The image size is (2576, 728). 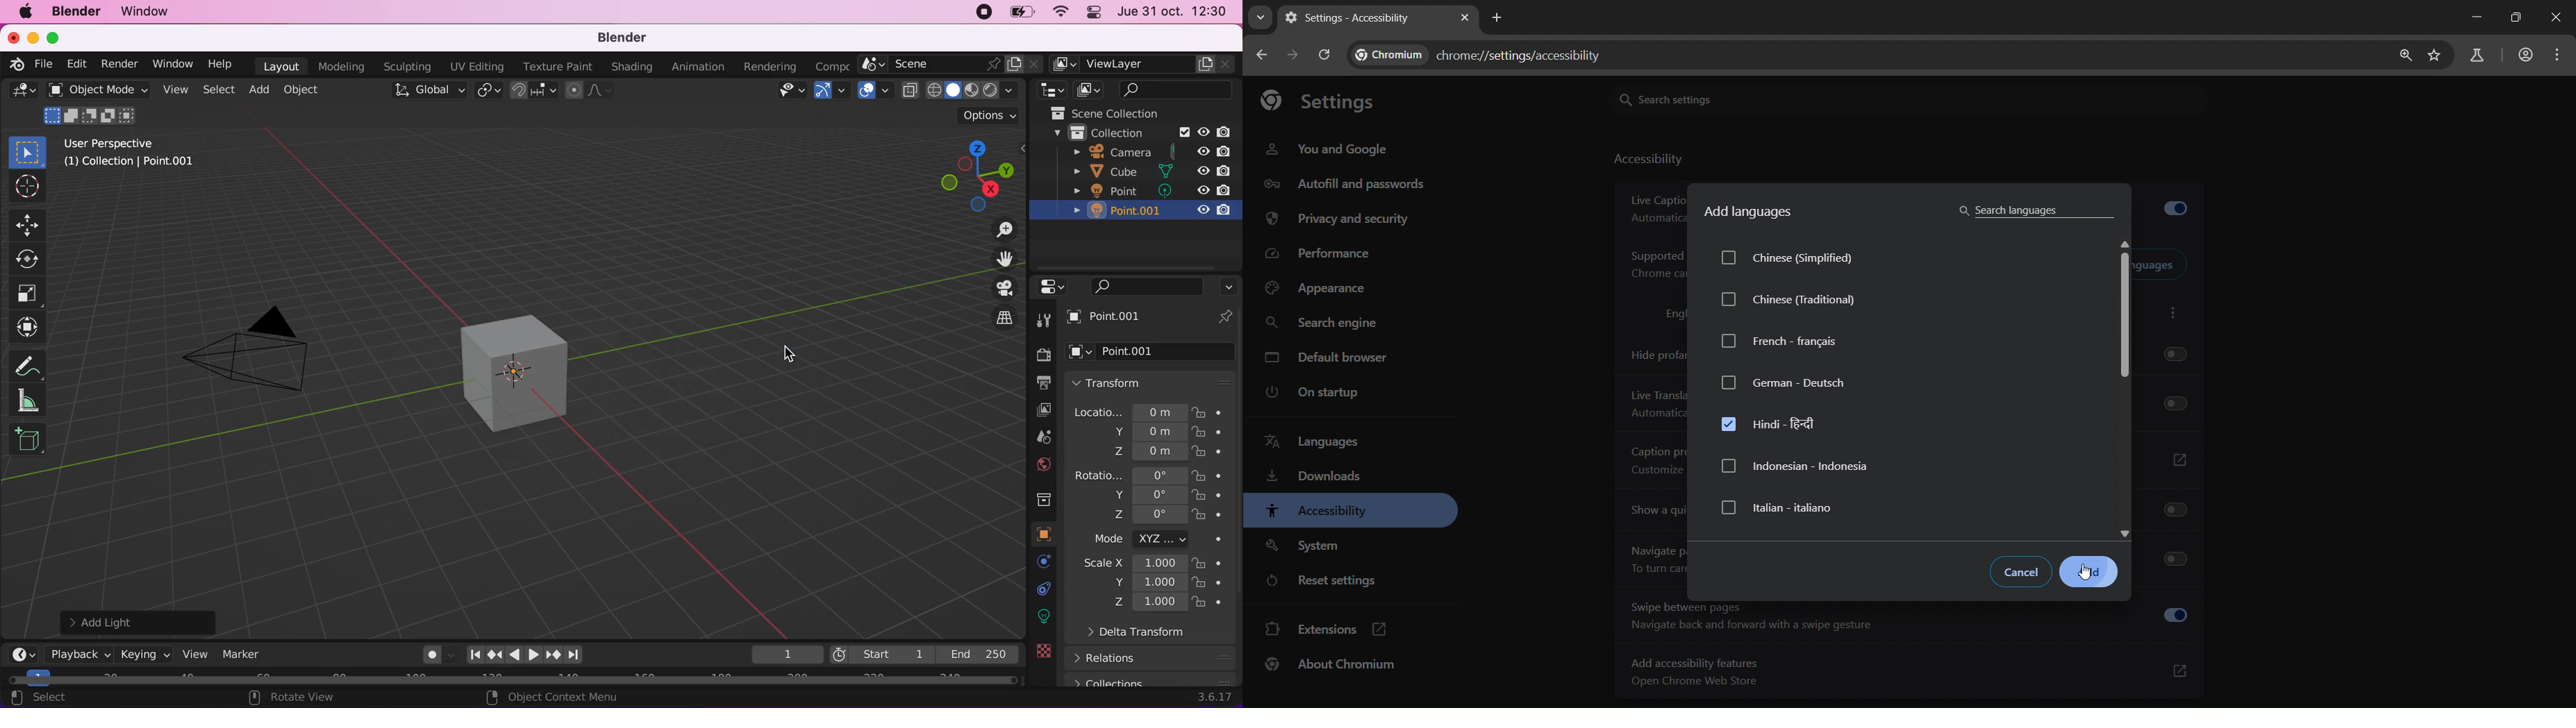 What do you see at coordinates (1133, 564) in the screenshot?
I see `scale x 1.000` at bounding box center [1133, 564].